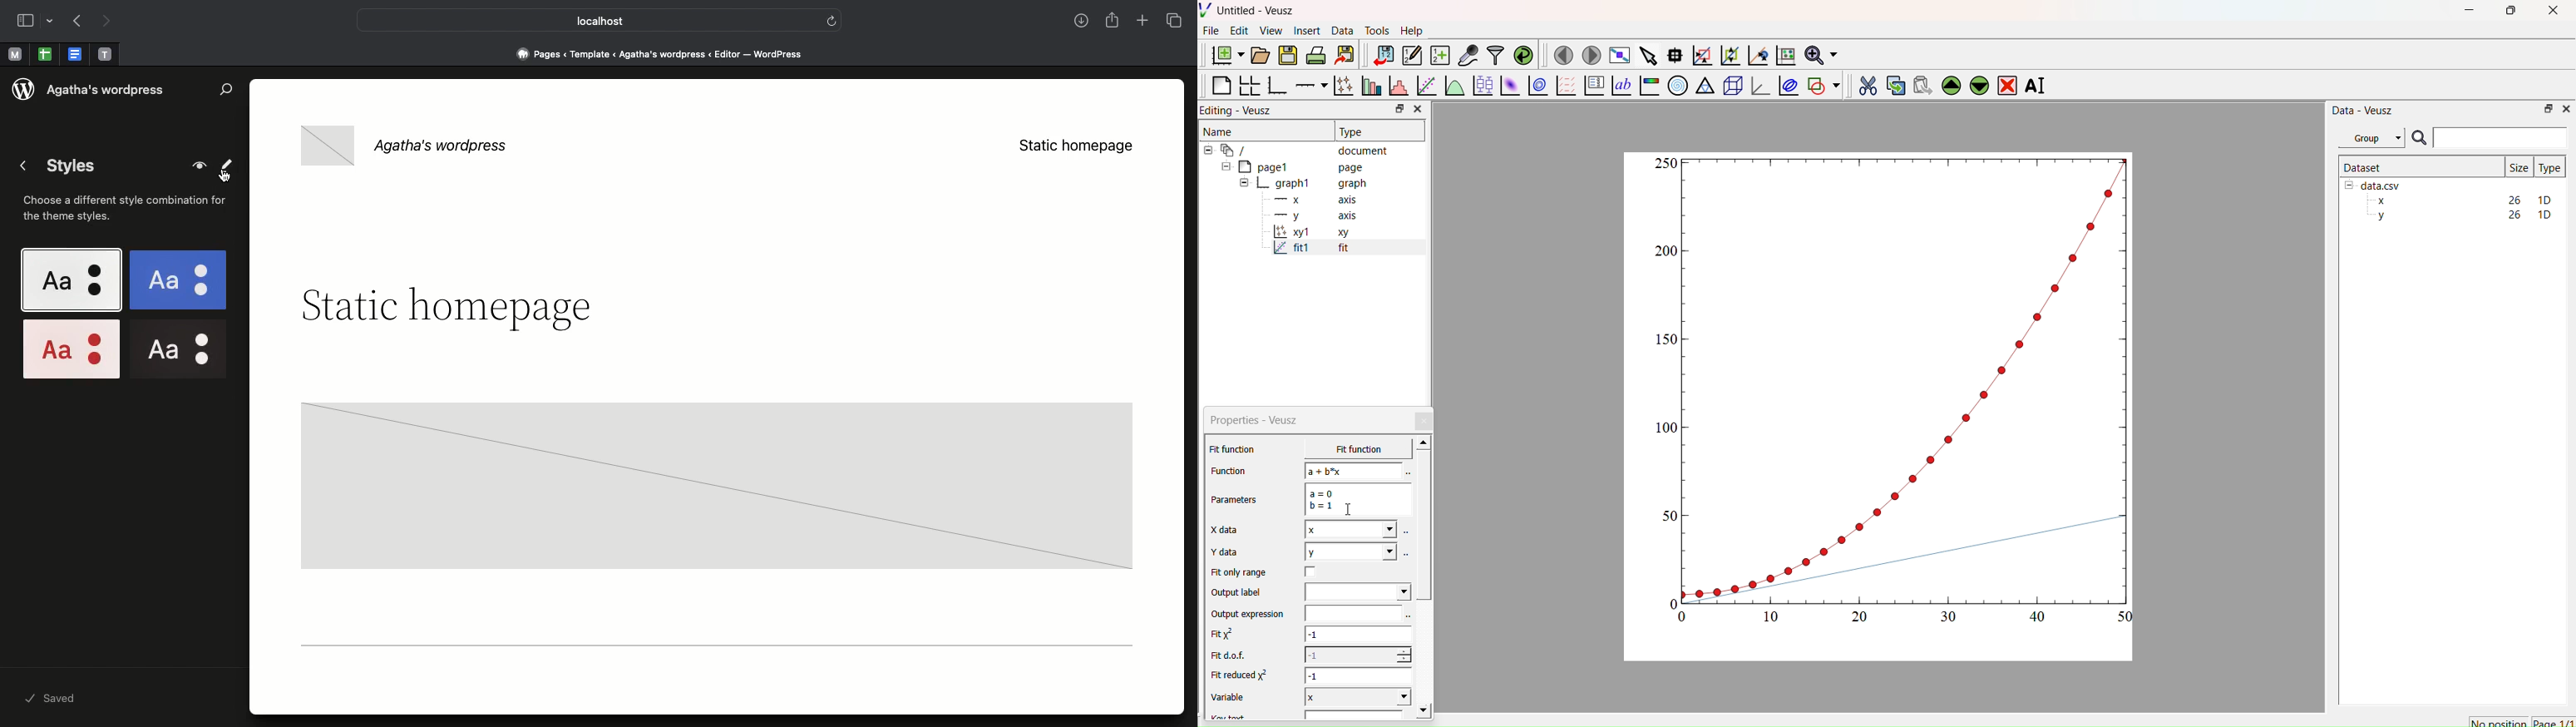 Image resolution: width=2576 pixels, height=728 pixels. Describe the element at coordinates (45, 55) in the screenshot. I see `Pinned tab` at that location.